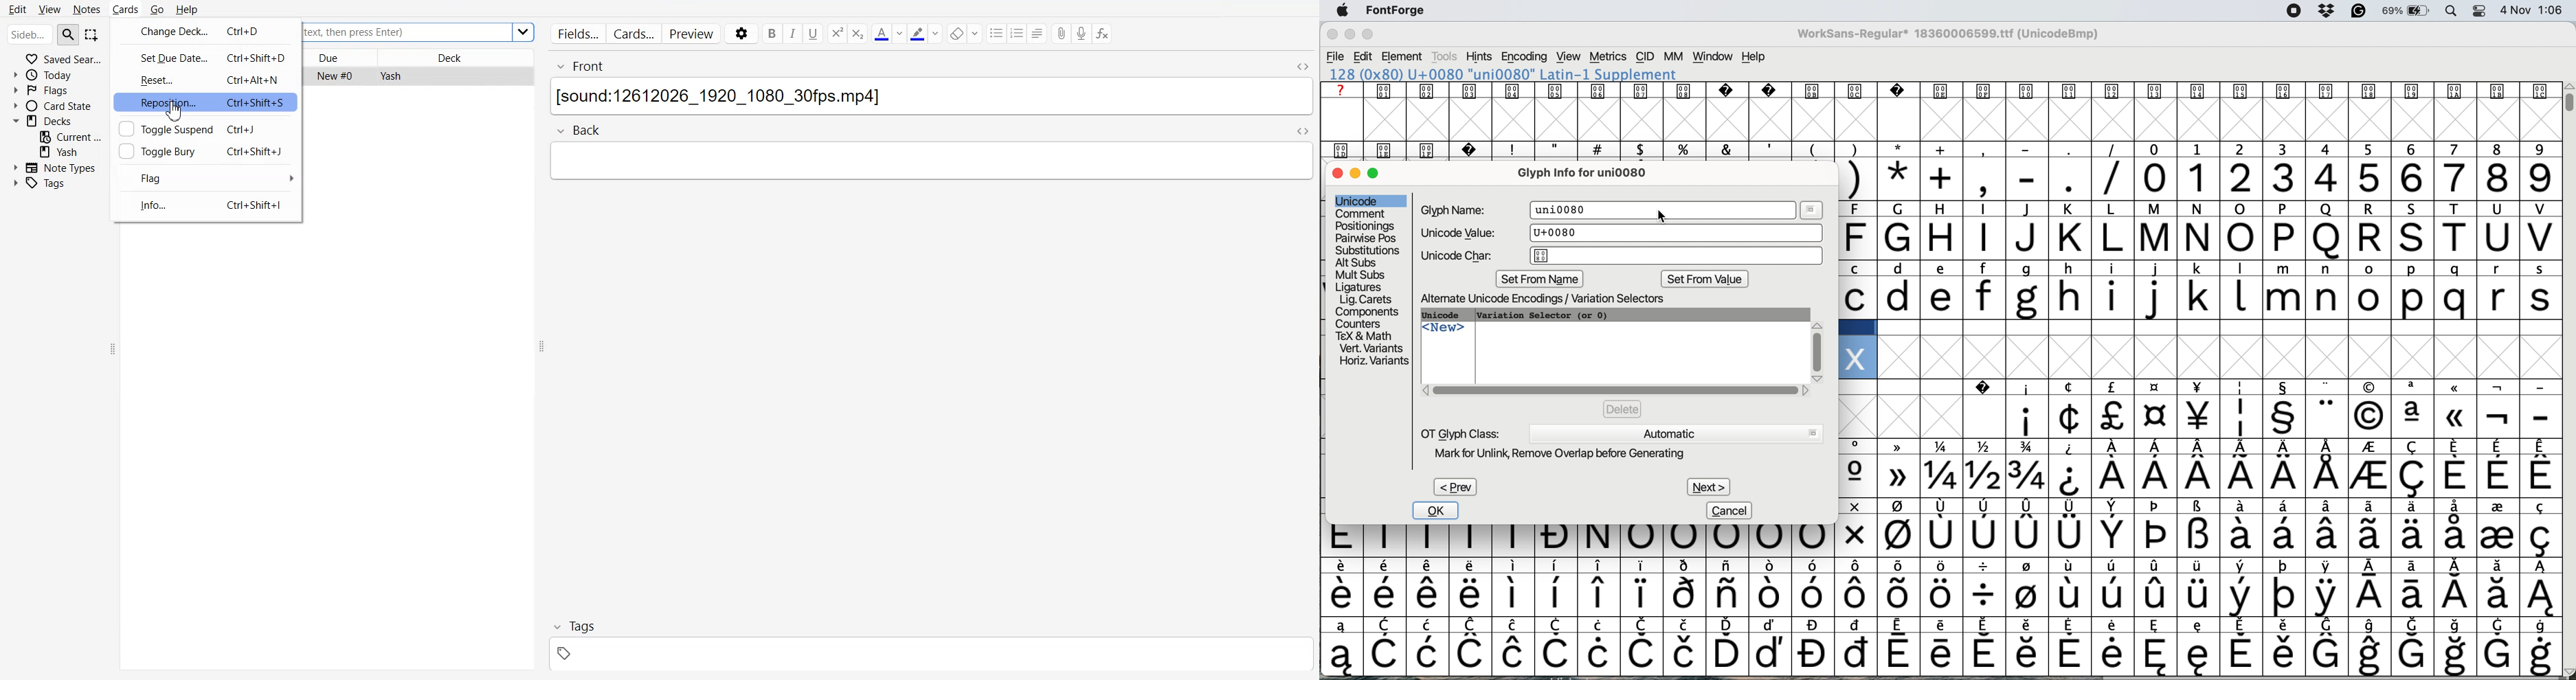 This screenshot has width=2576, height=700. What do you see at coordinates (1619, 232) in the screenshot?
I see `unicode value` at bounding box center [1619, 232].